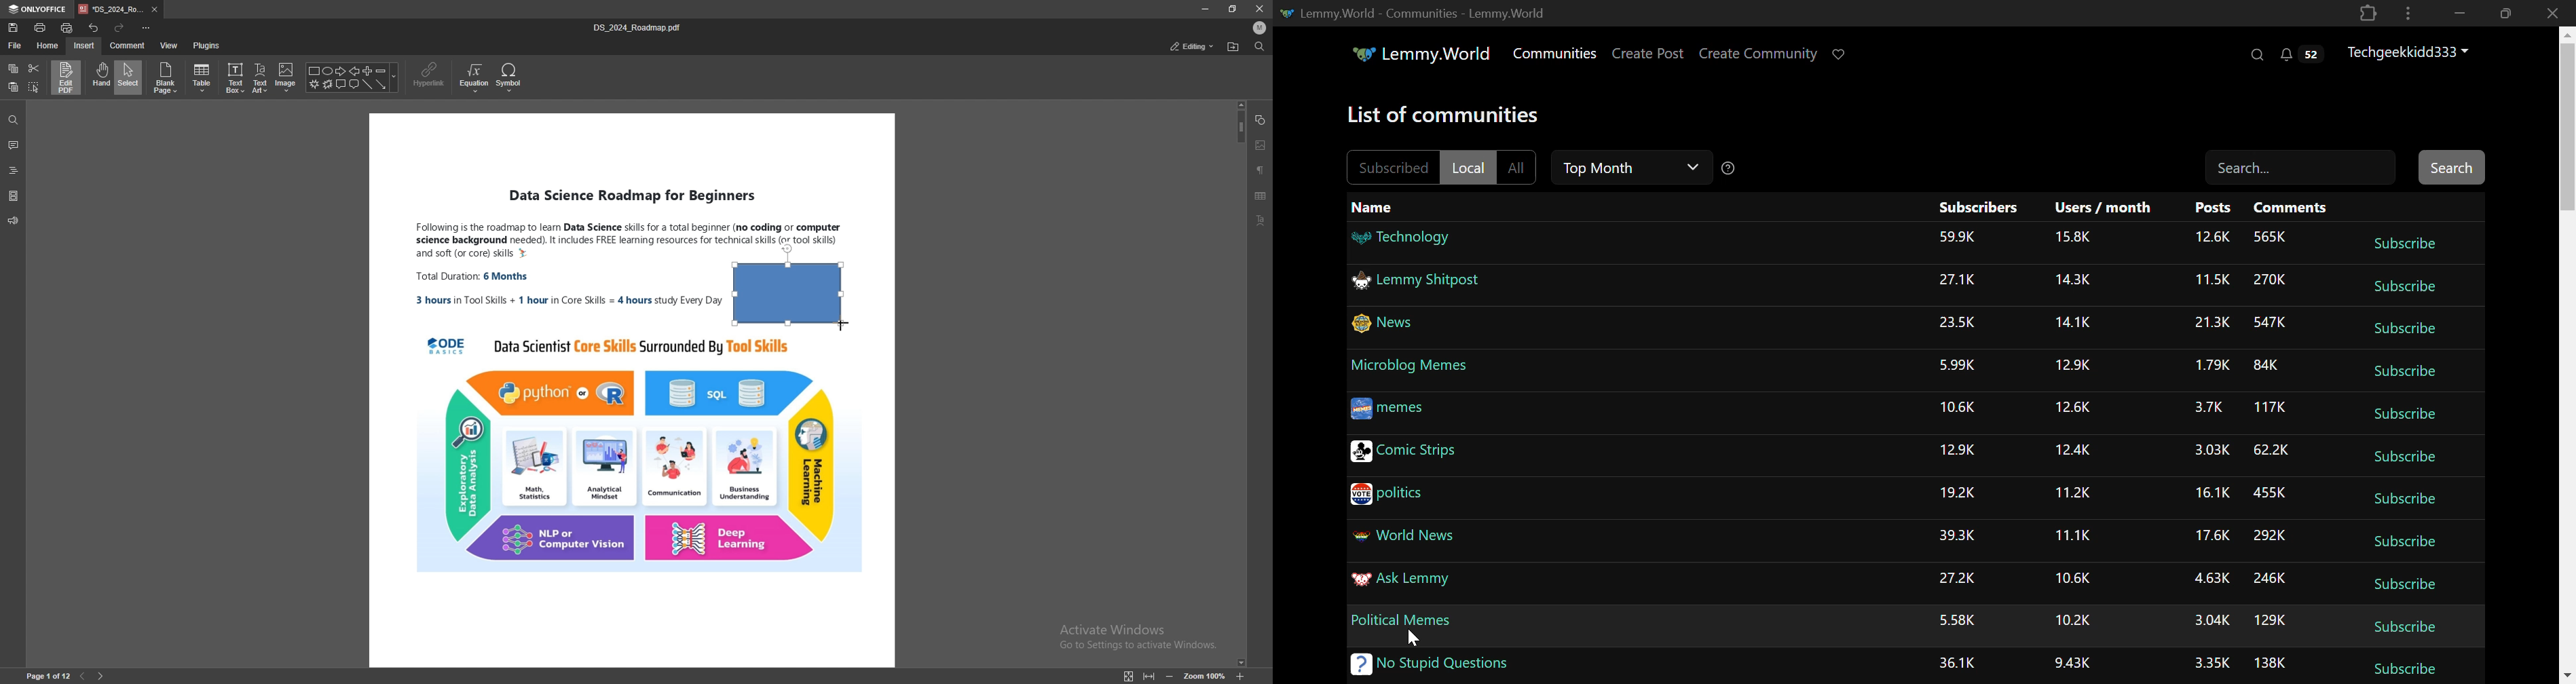 The width and height of the screenshot is (2576, 700). Describe the element at coordinates (1260, 8) in the screenshot. I see `close` at that location.